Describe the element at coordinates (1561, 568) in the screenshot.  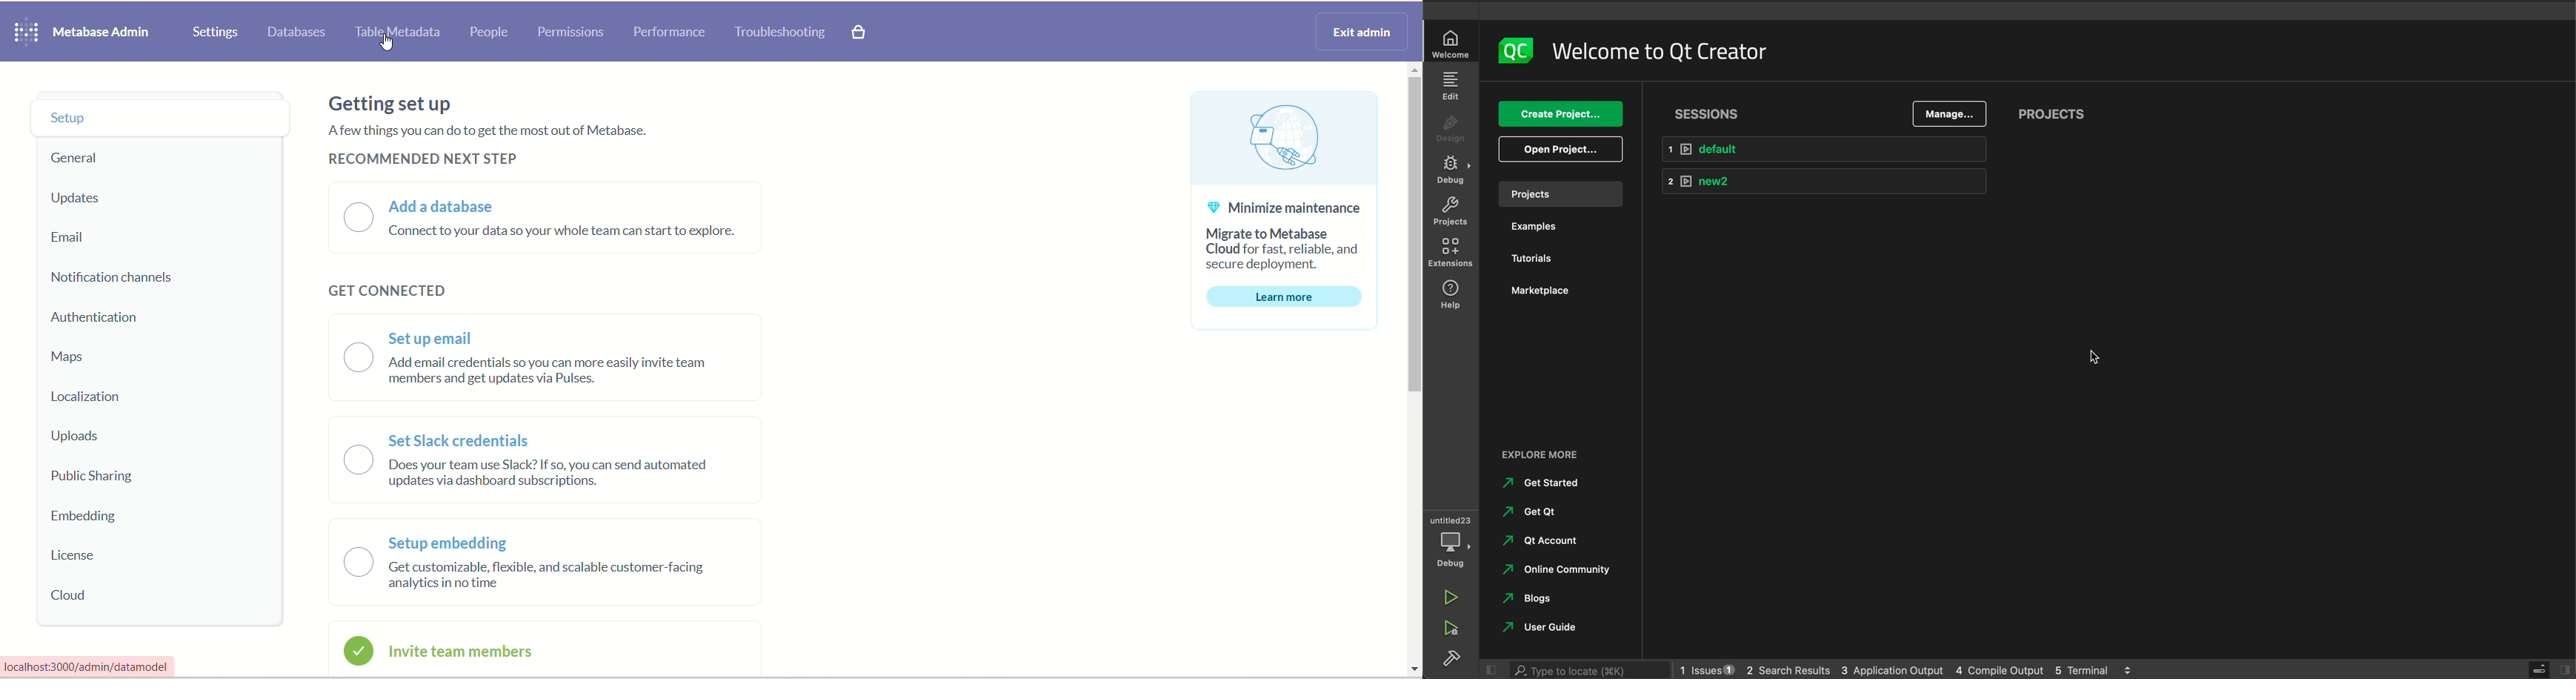
I see `online` at that location.